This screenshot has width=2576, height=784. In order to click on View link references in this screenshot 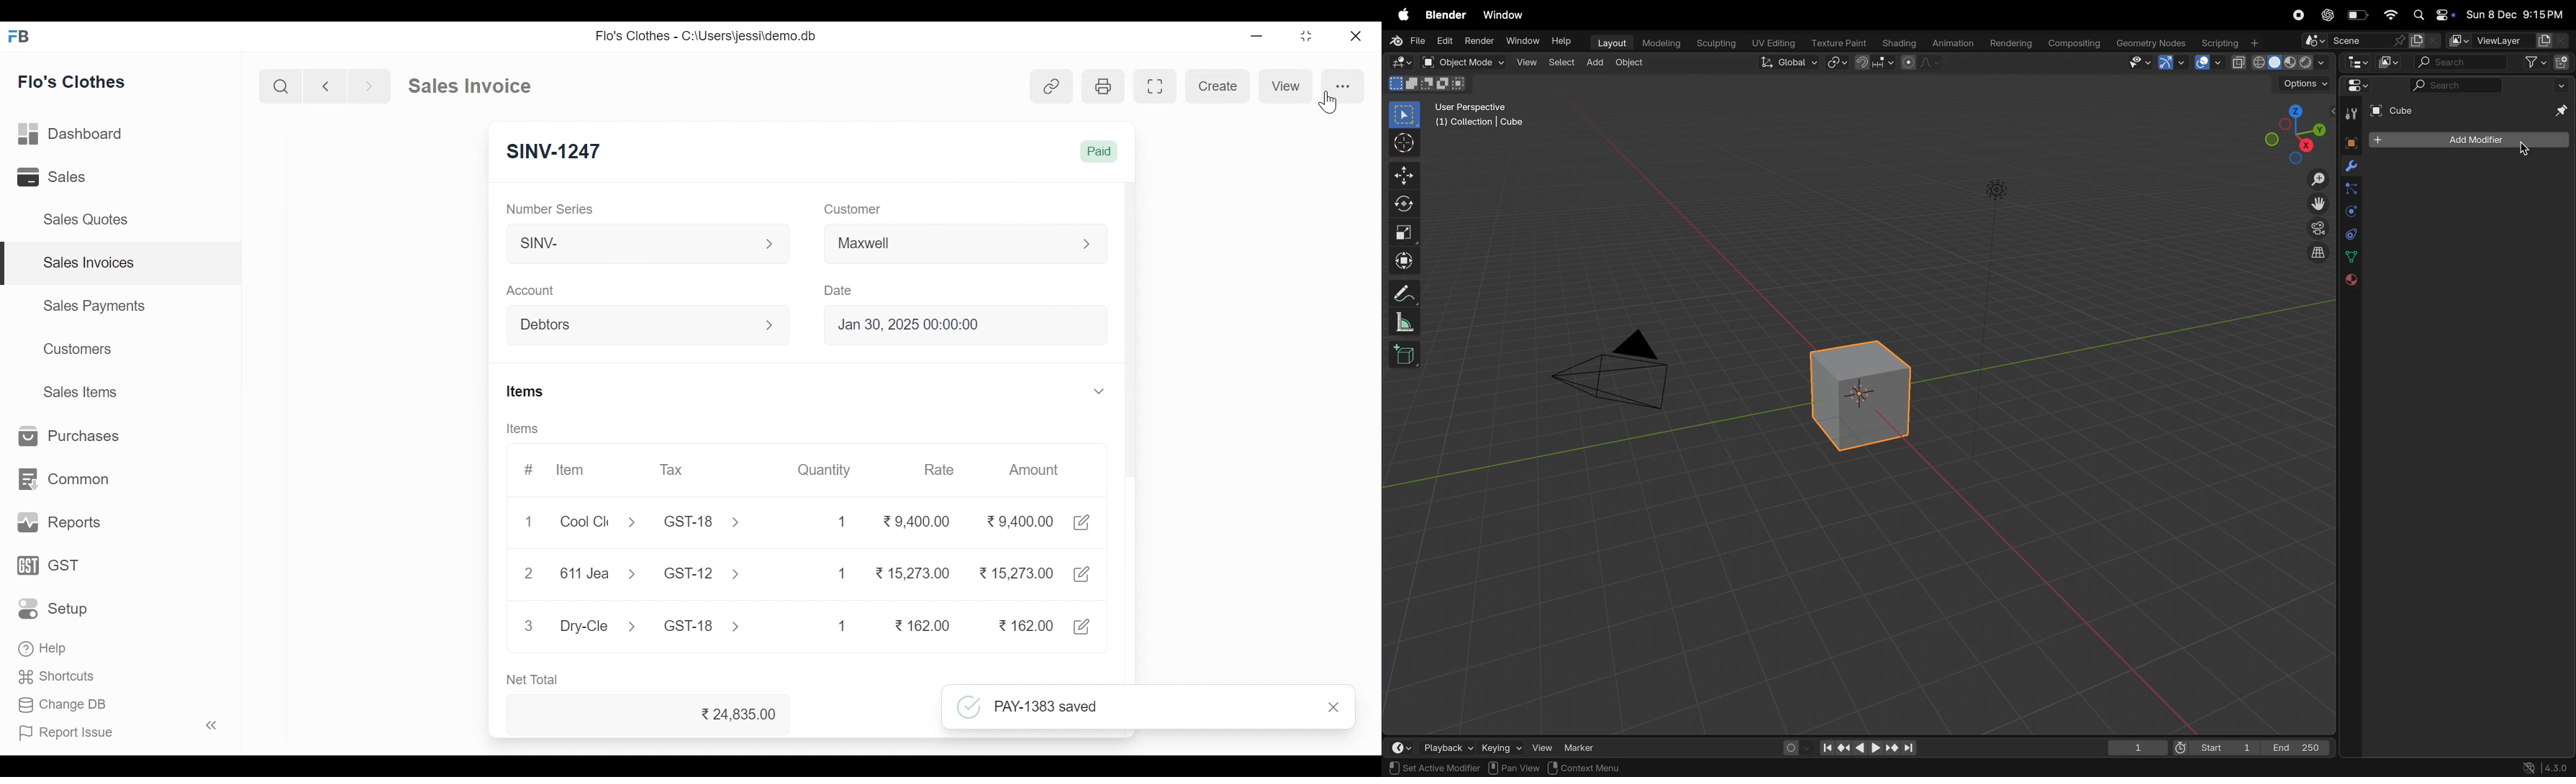, I will do `click(1052, 86)`.